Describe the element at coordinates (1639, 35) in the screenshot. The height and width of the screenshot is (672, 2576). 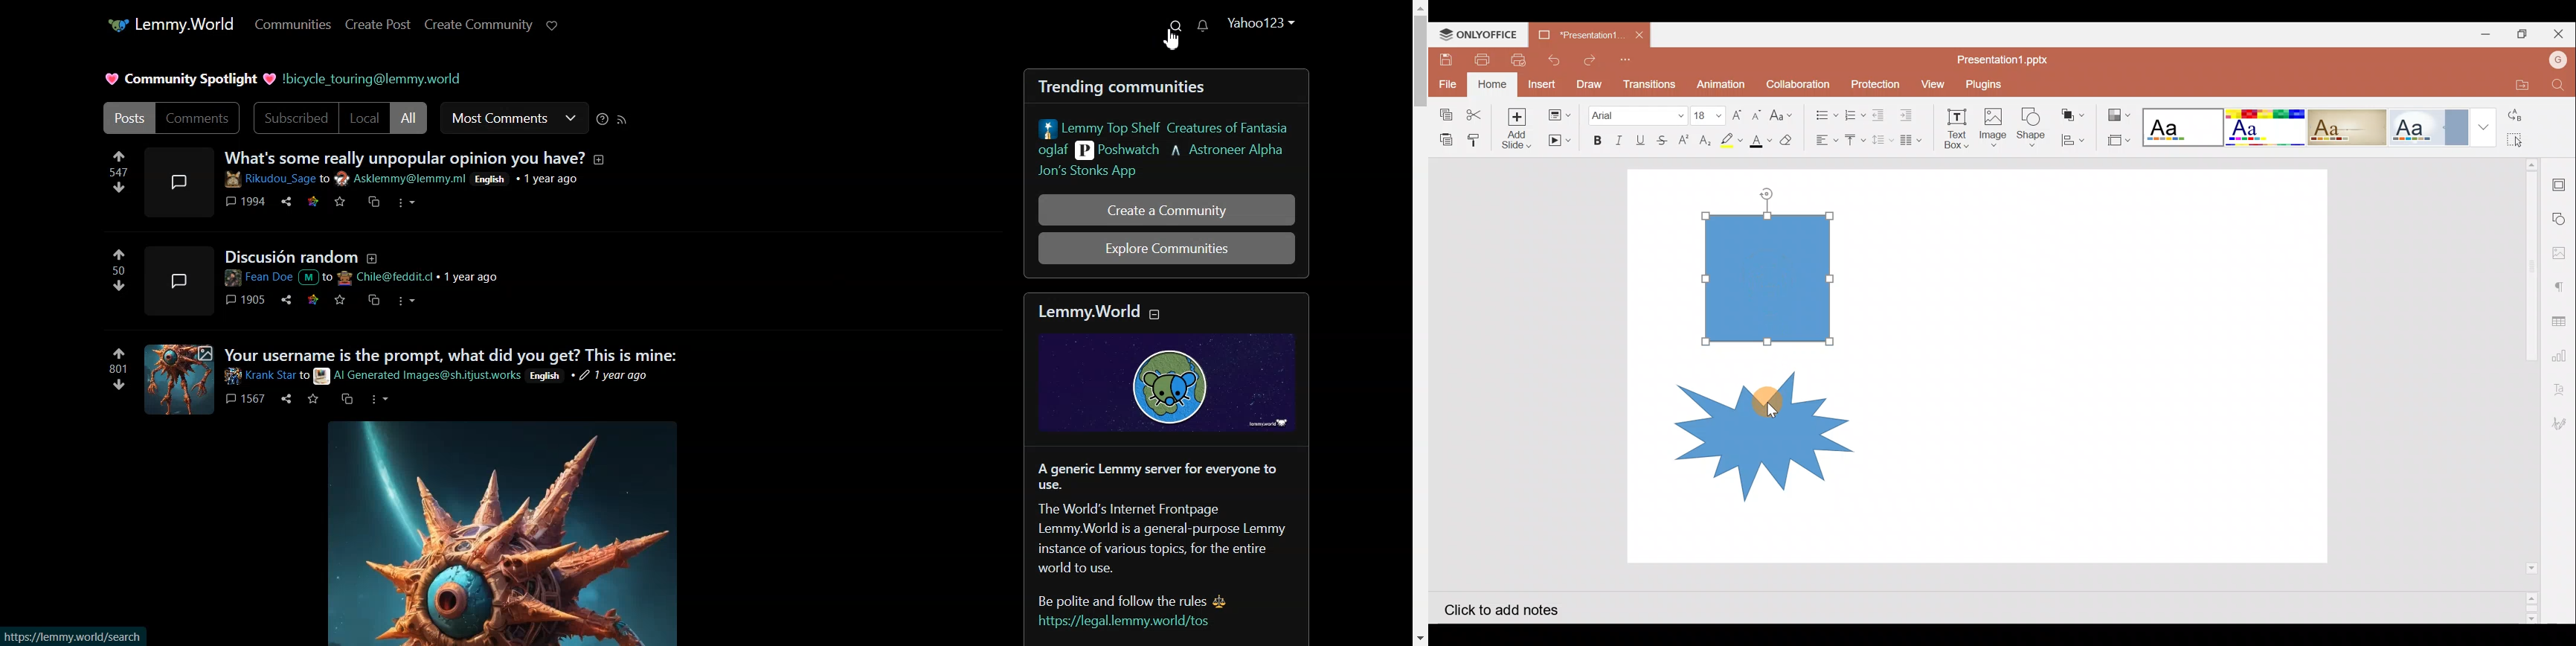
I see `Close document` at that location.